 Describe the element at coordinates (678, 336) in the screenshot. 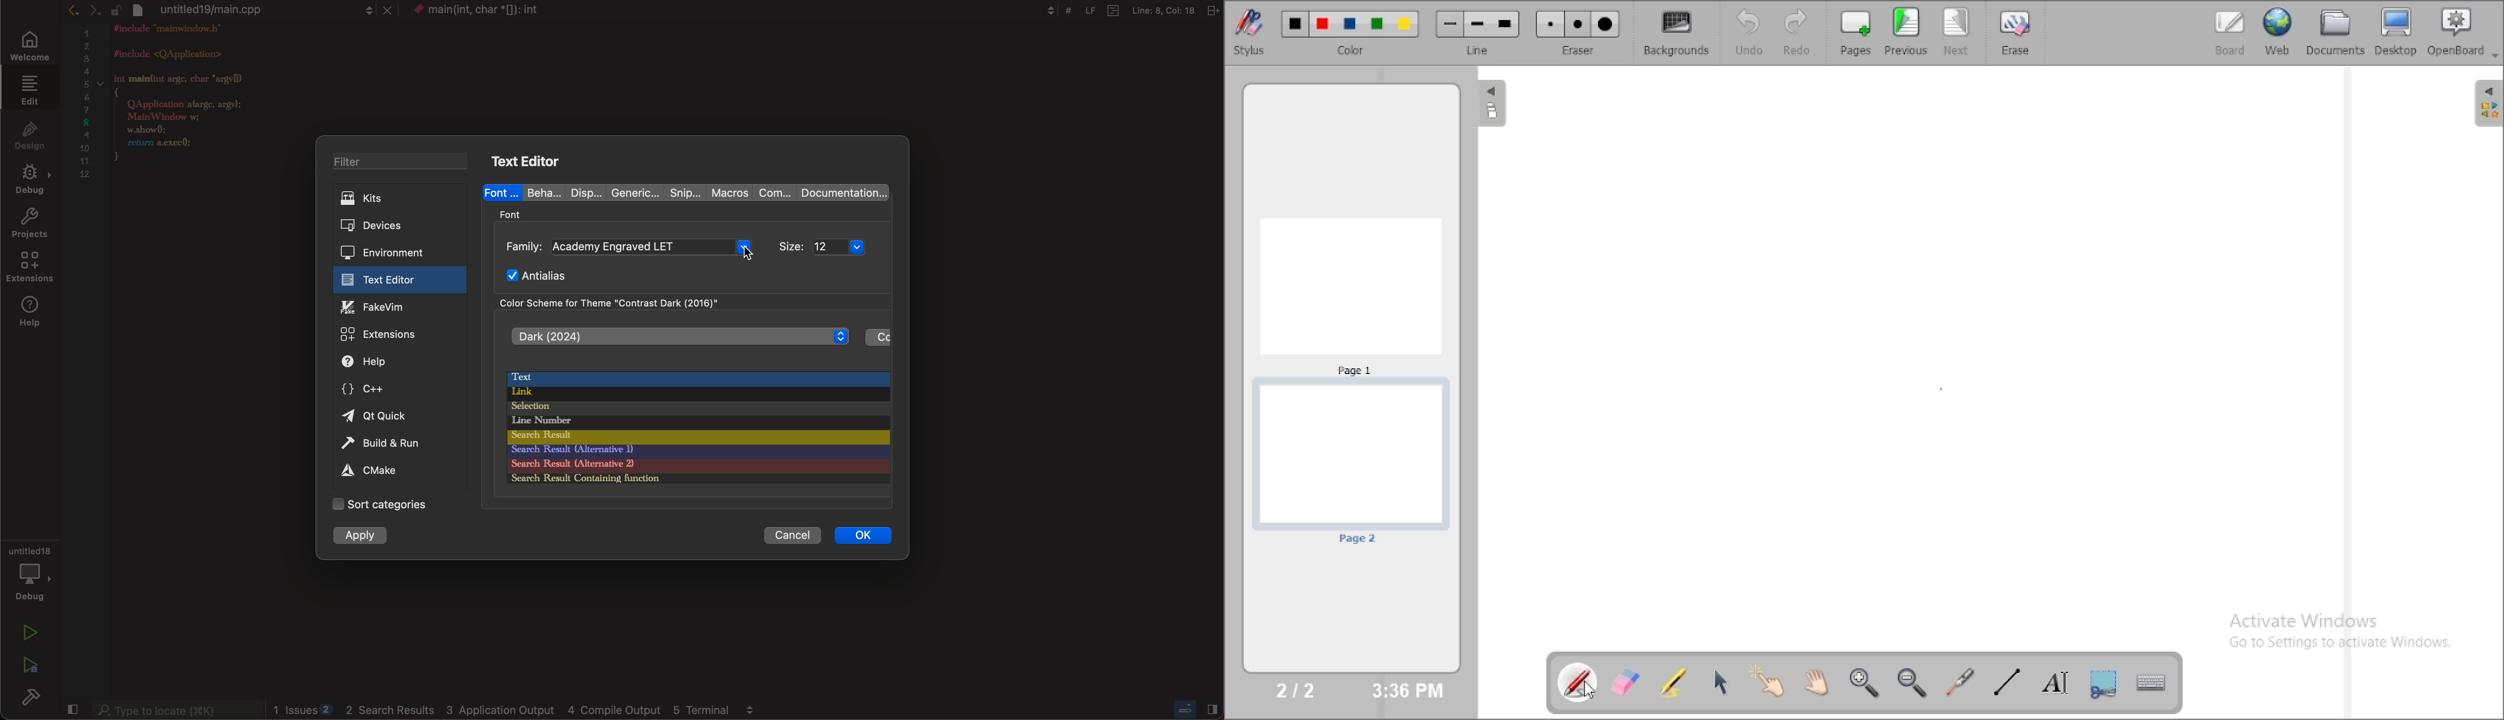

I see `dark 2024` at that location.